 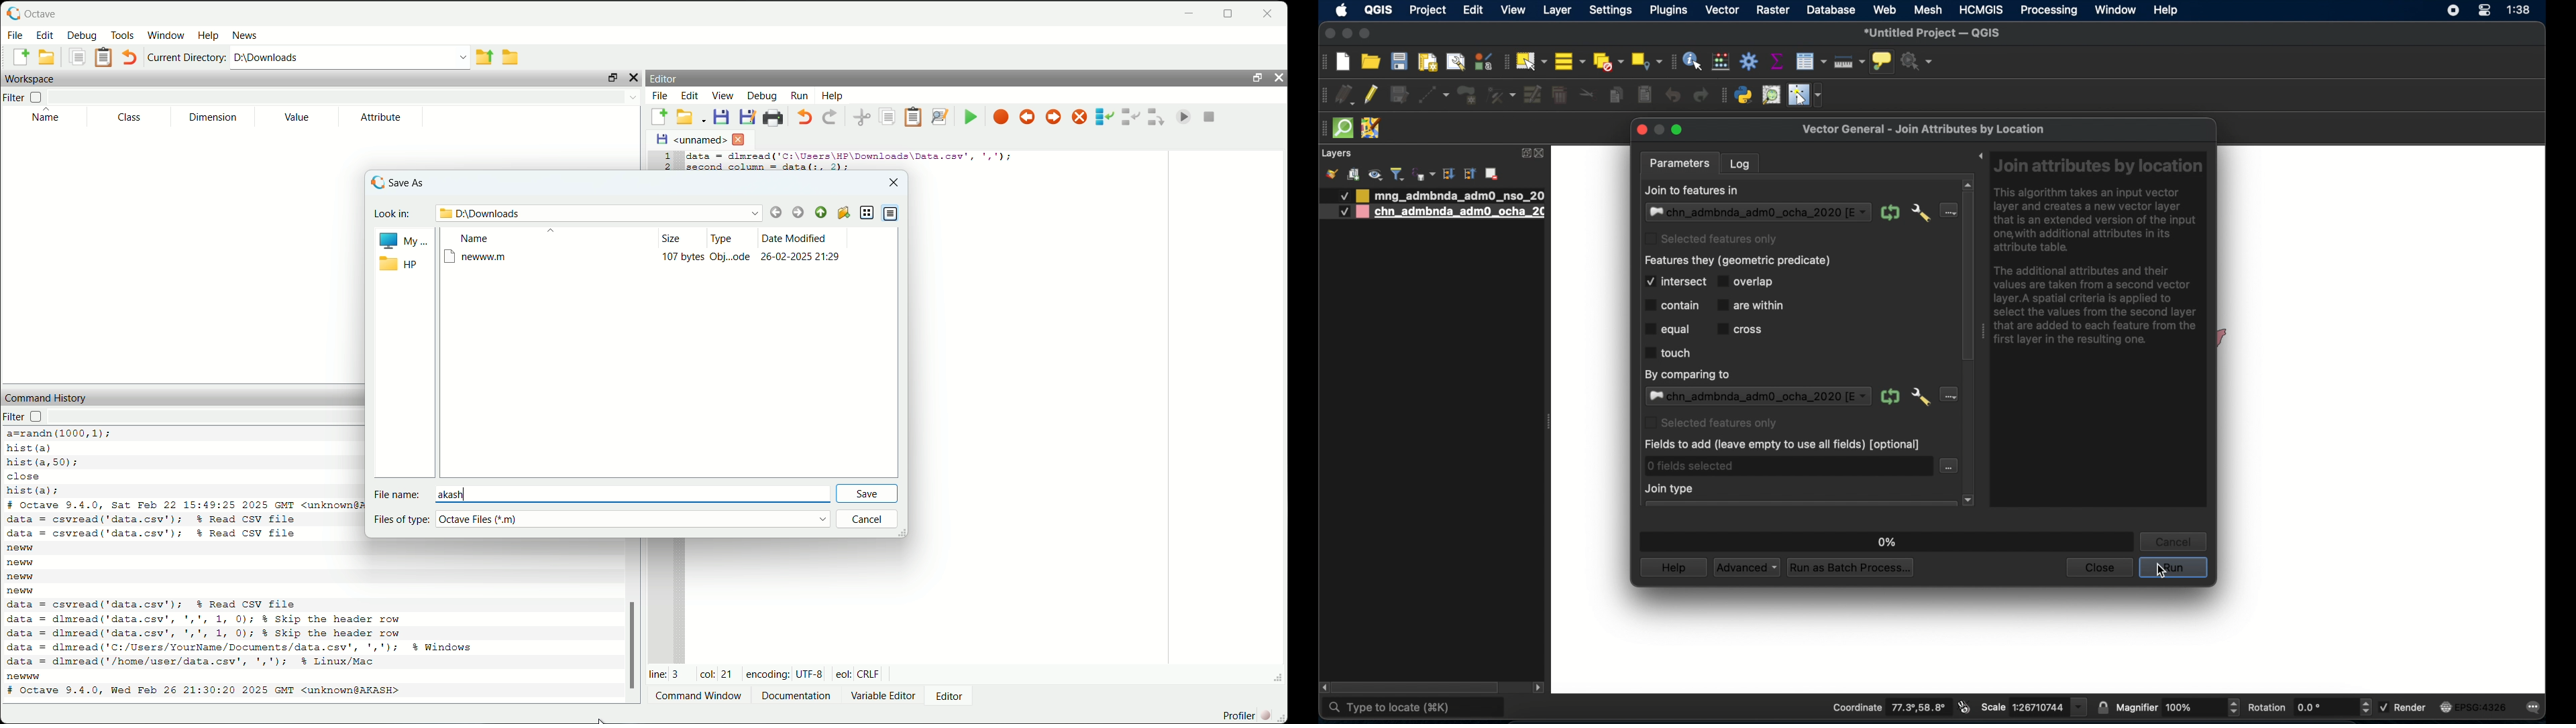 What do you see at coordinates (1668, 353) in the screenshot?
I see `touch` at bounding box center [1668, 353].